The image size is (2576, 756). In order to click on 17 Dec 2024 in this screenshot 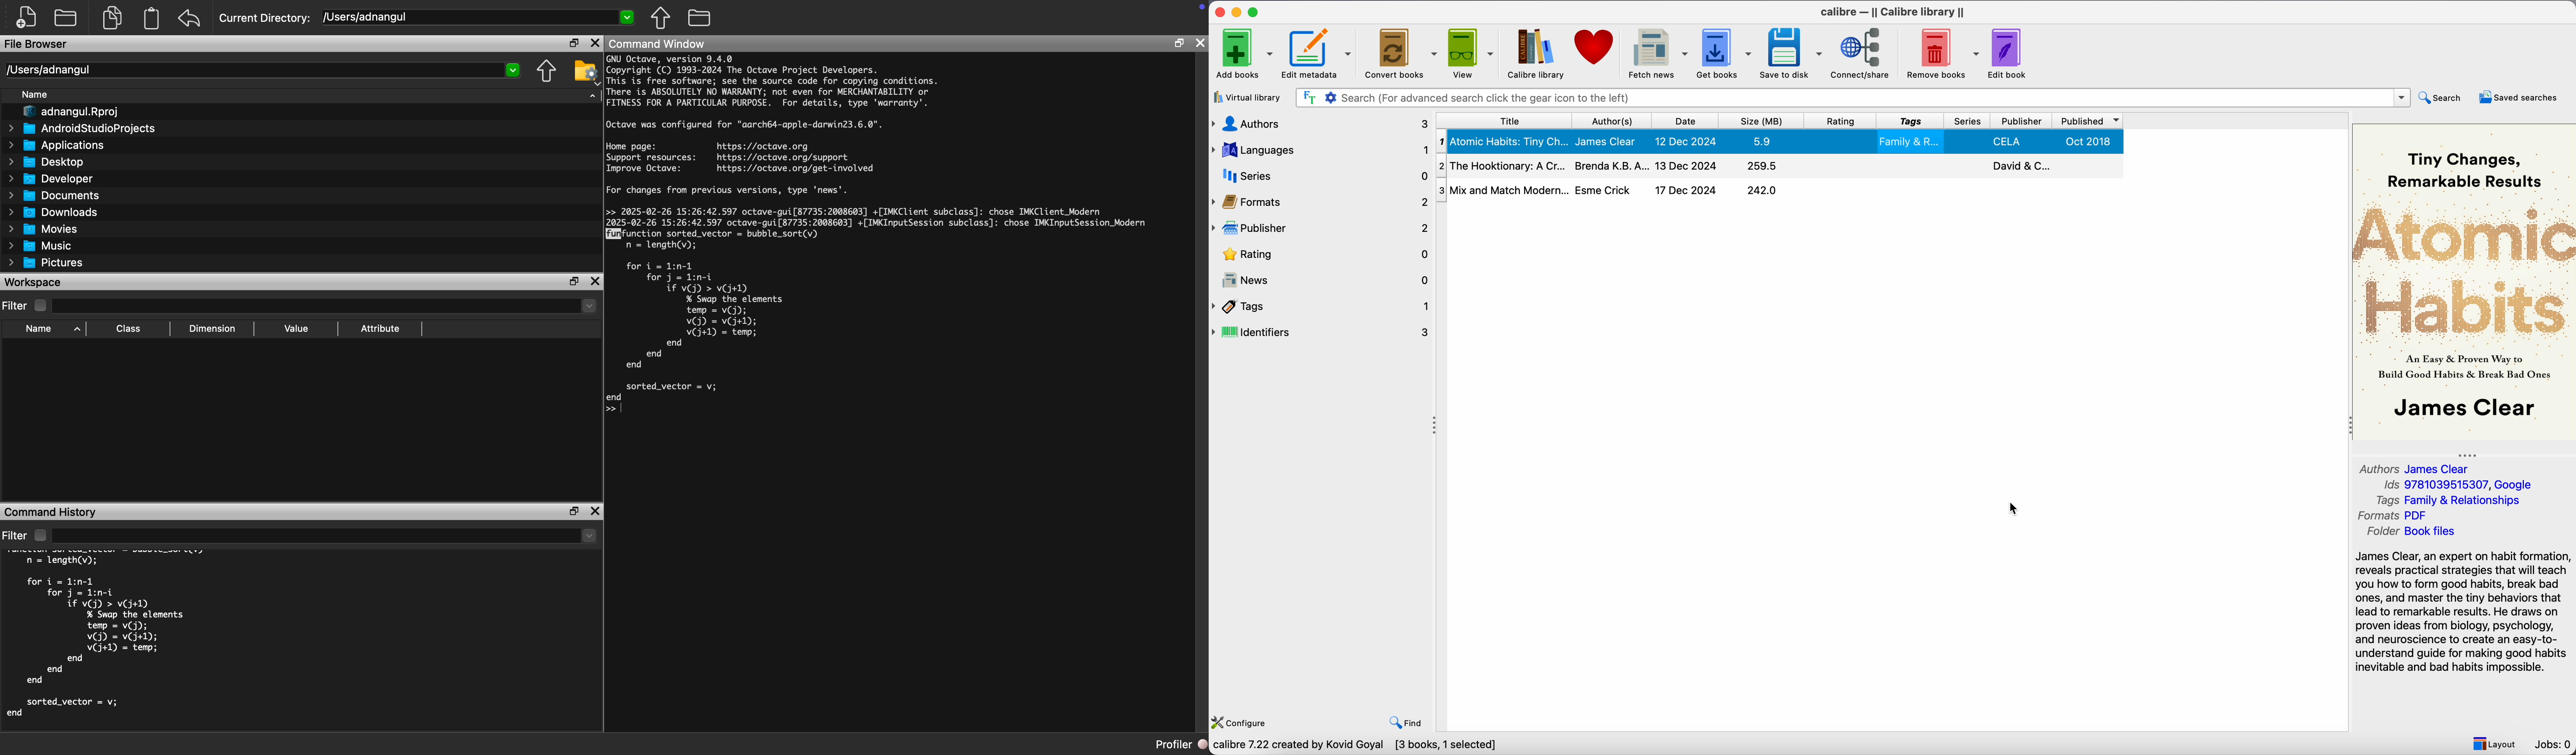, I will do `click(1688, 190)`.